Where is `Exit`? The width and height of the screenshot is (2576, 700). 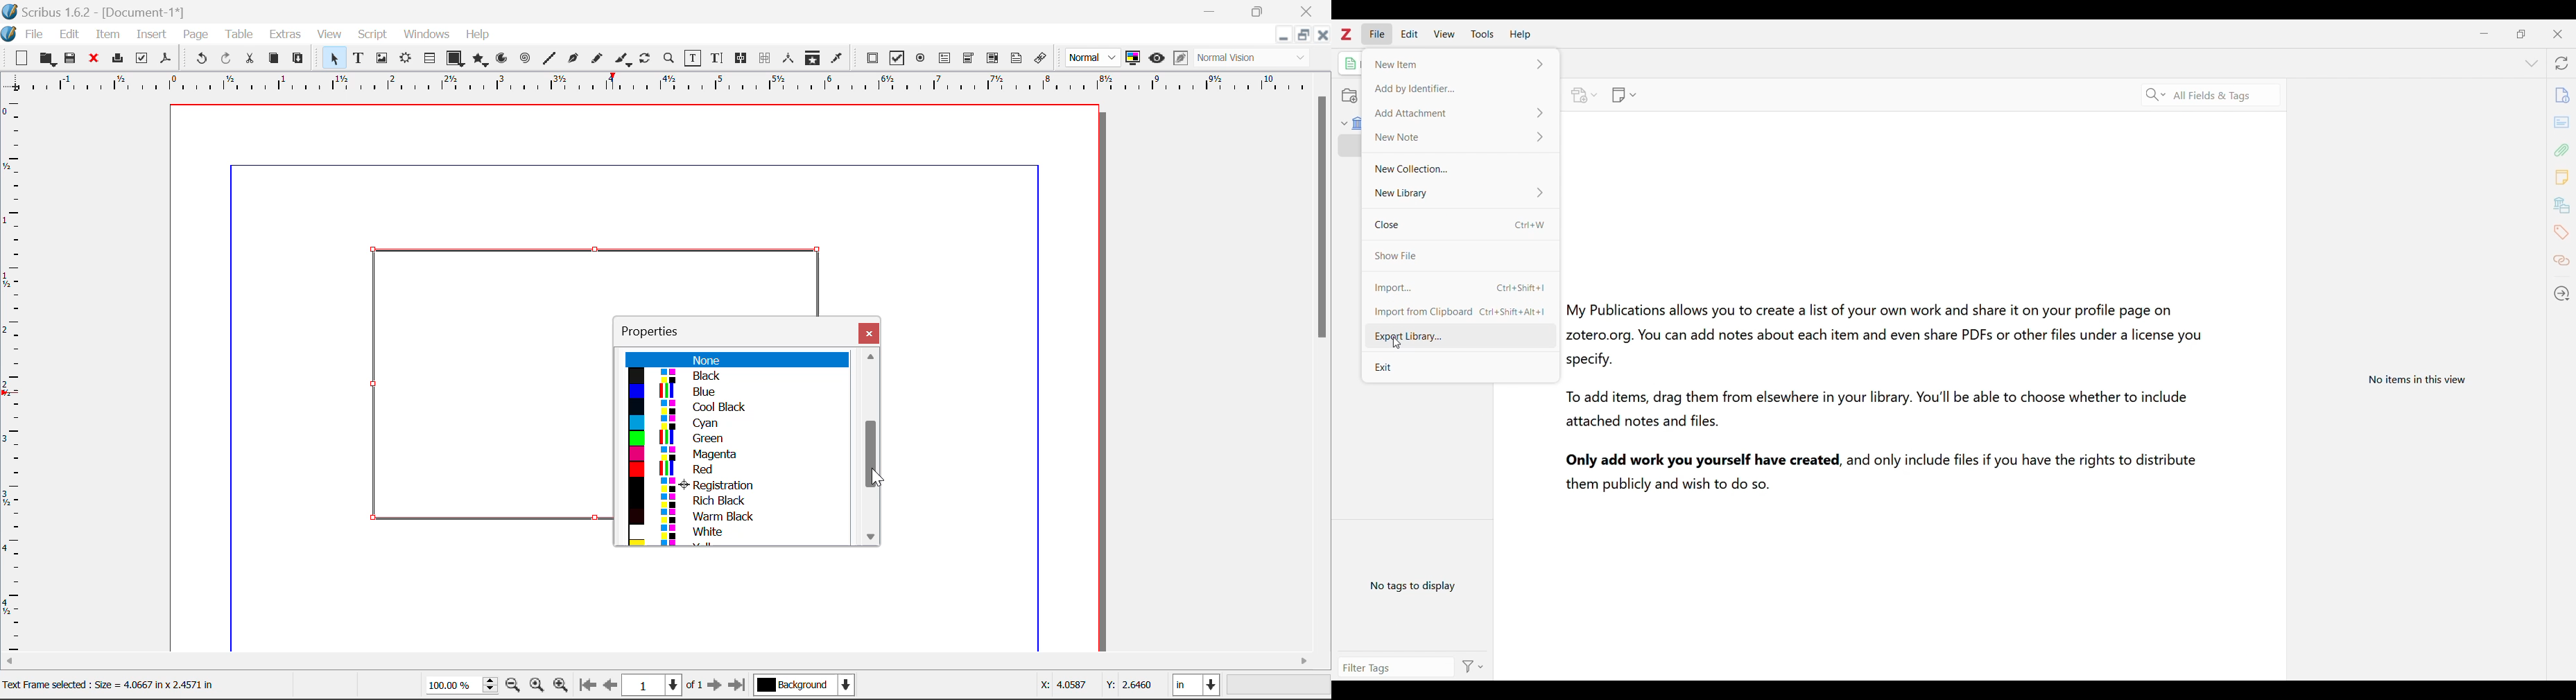
Exit is located at coordinates (1448, 369).